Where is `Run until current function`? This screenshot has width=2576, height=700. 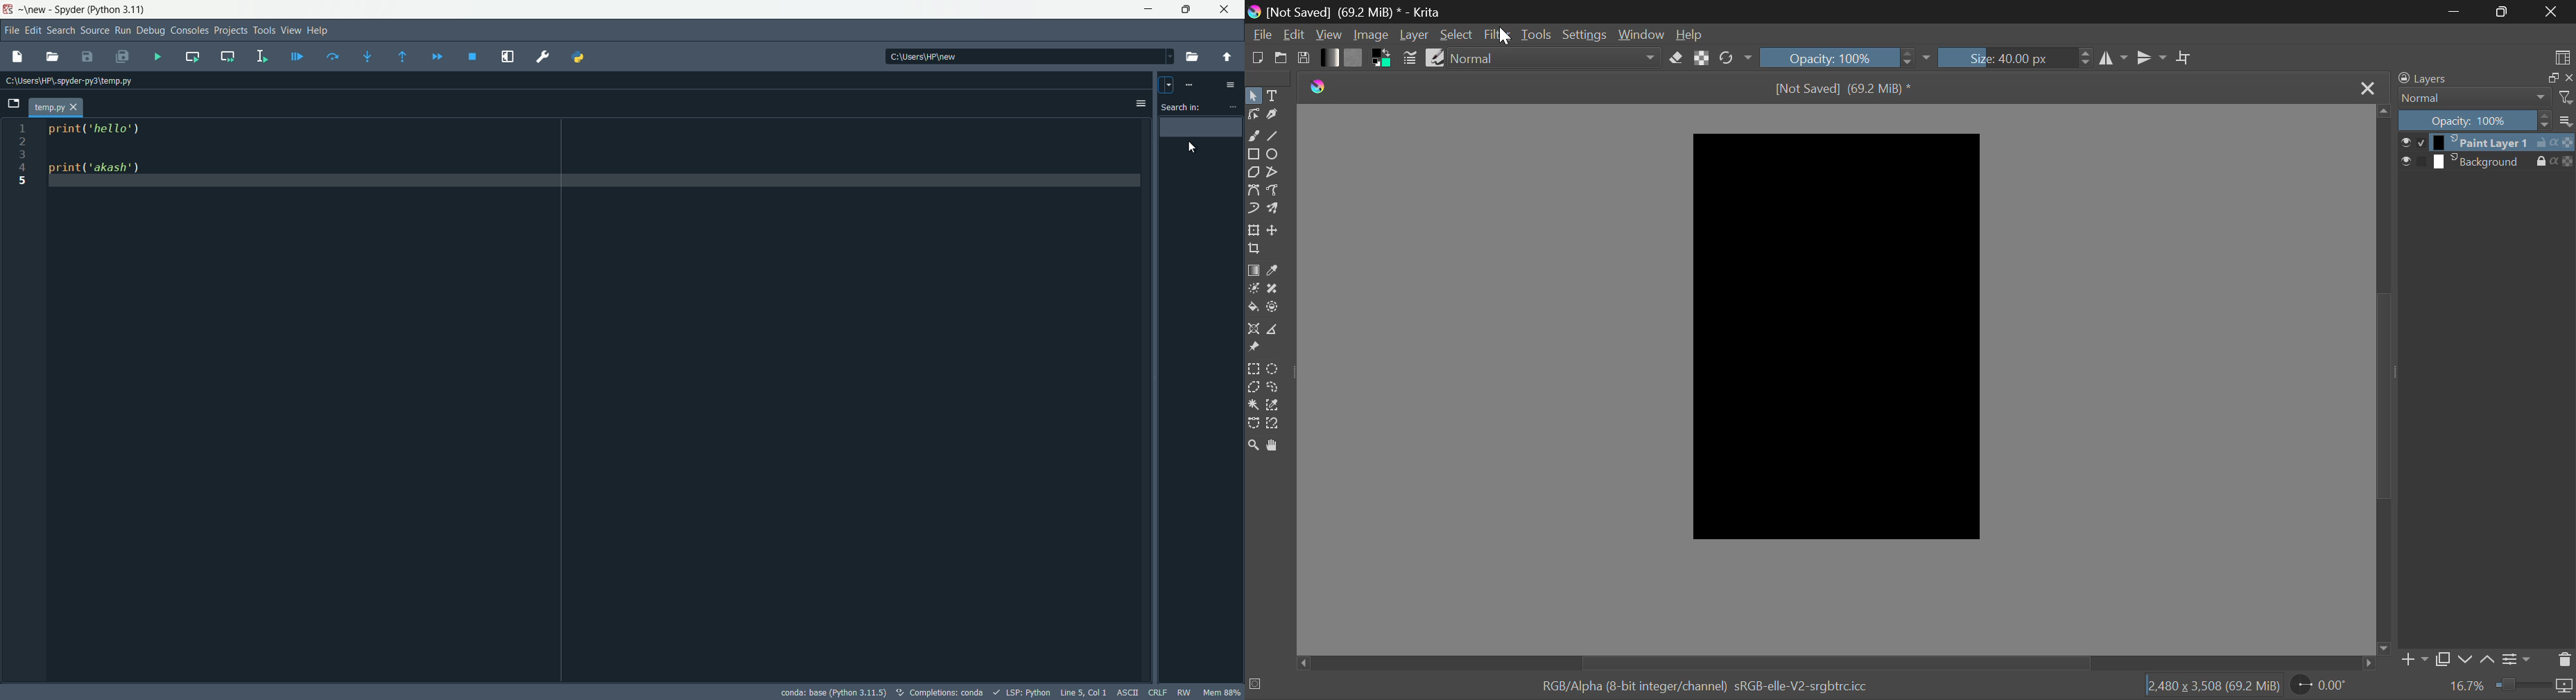 Run until current function is located at coordinates (400, 58).